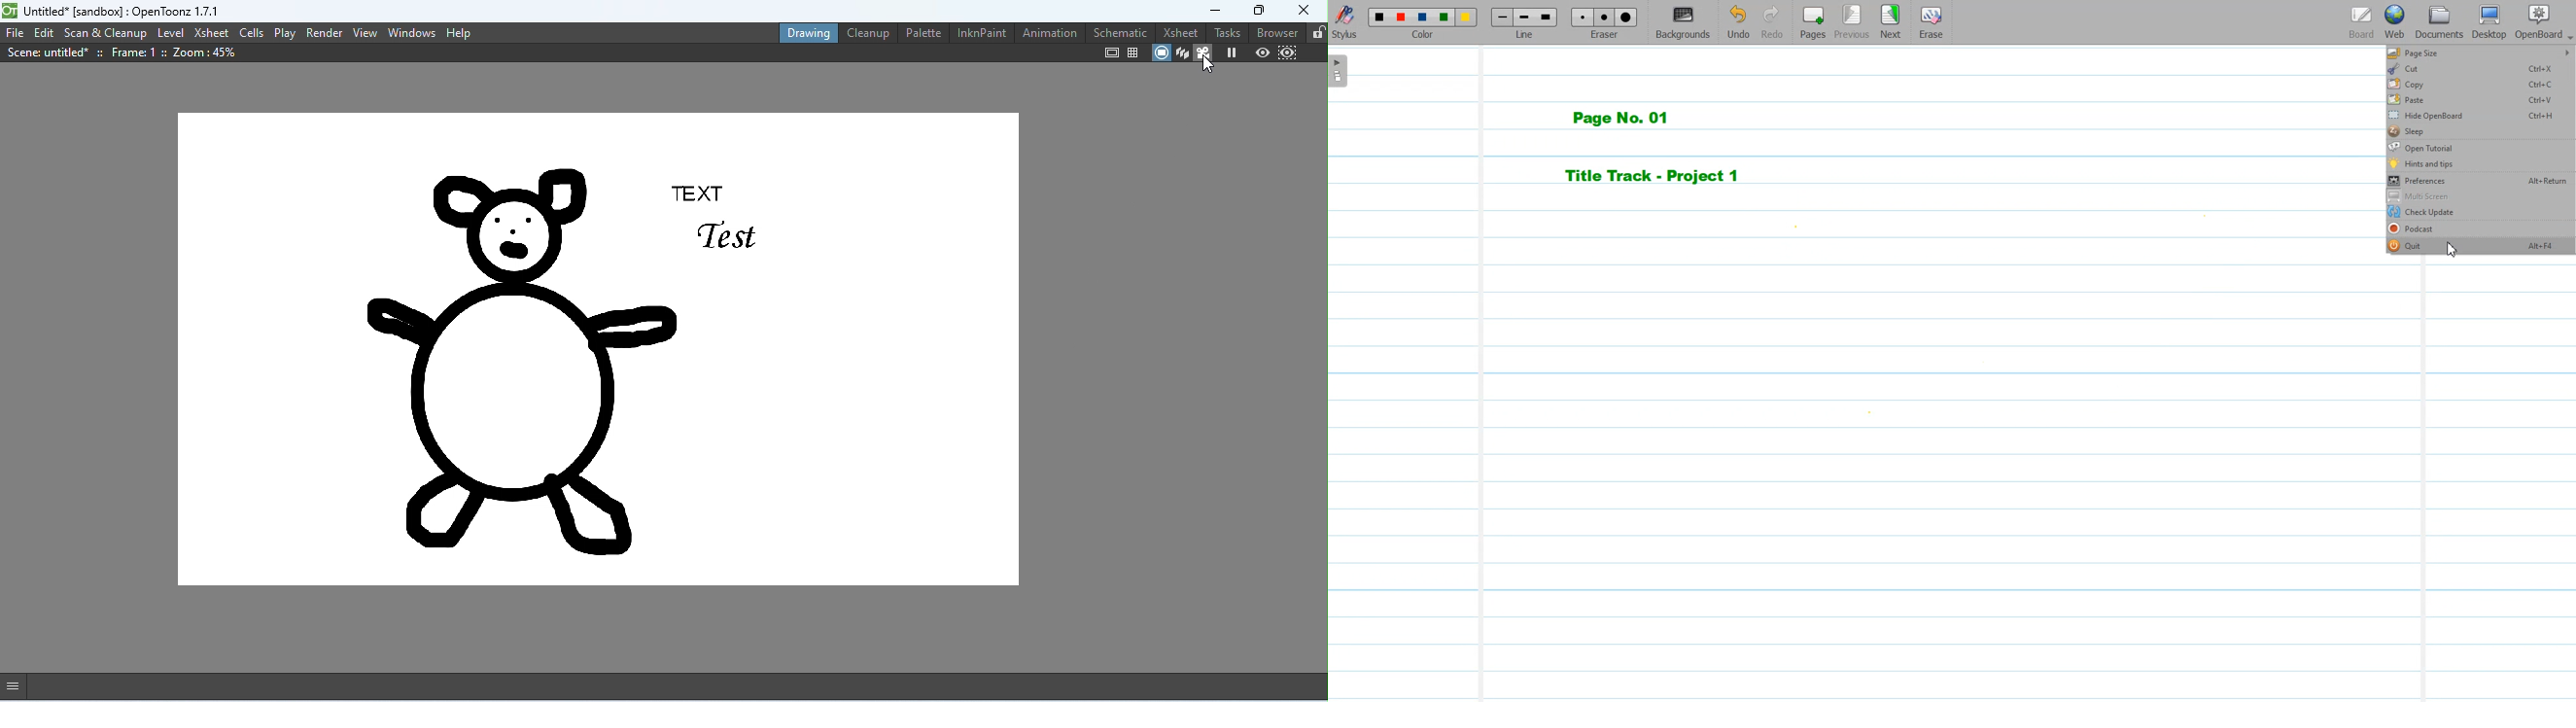 The width and height of the screenshot is (2576, 728). I want to click on level, so click(171, 32).